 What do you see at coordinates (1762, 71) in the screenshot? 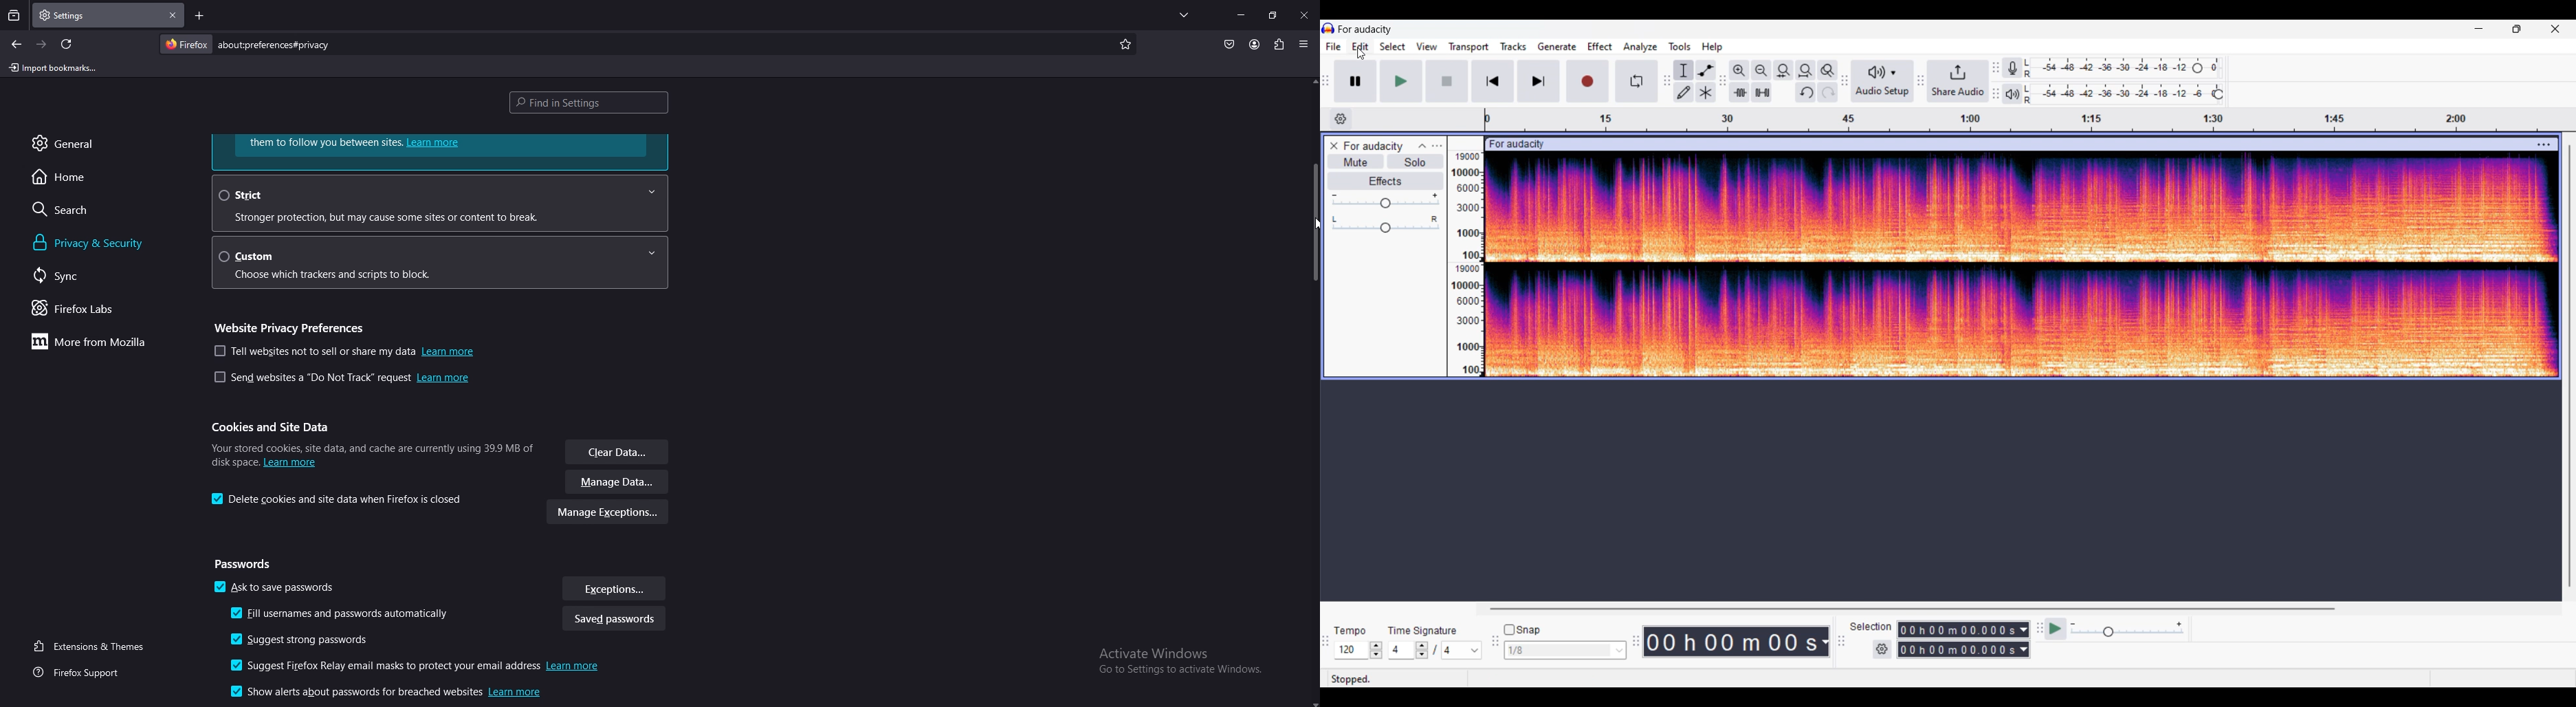
I see `Zoom out` at bounding box center [1762, 71].